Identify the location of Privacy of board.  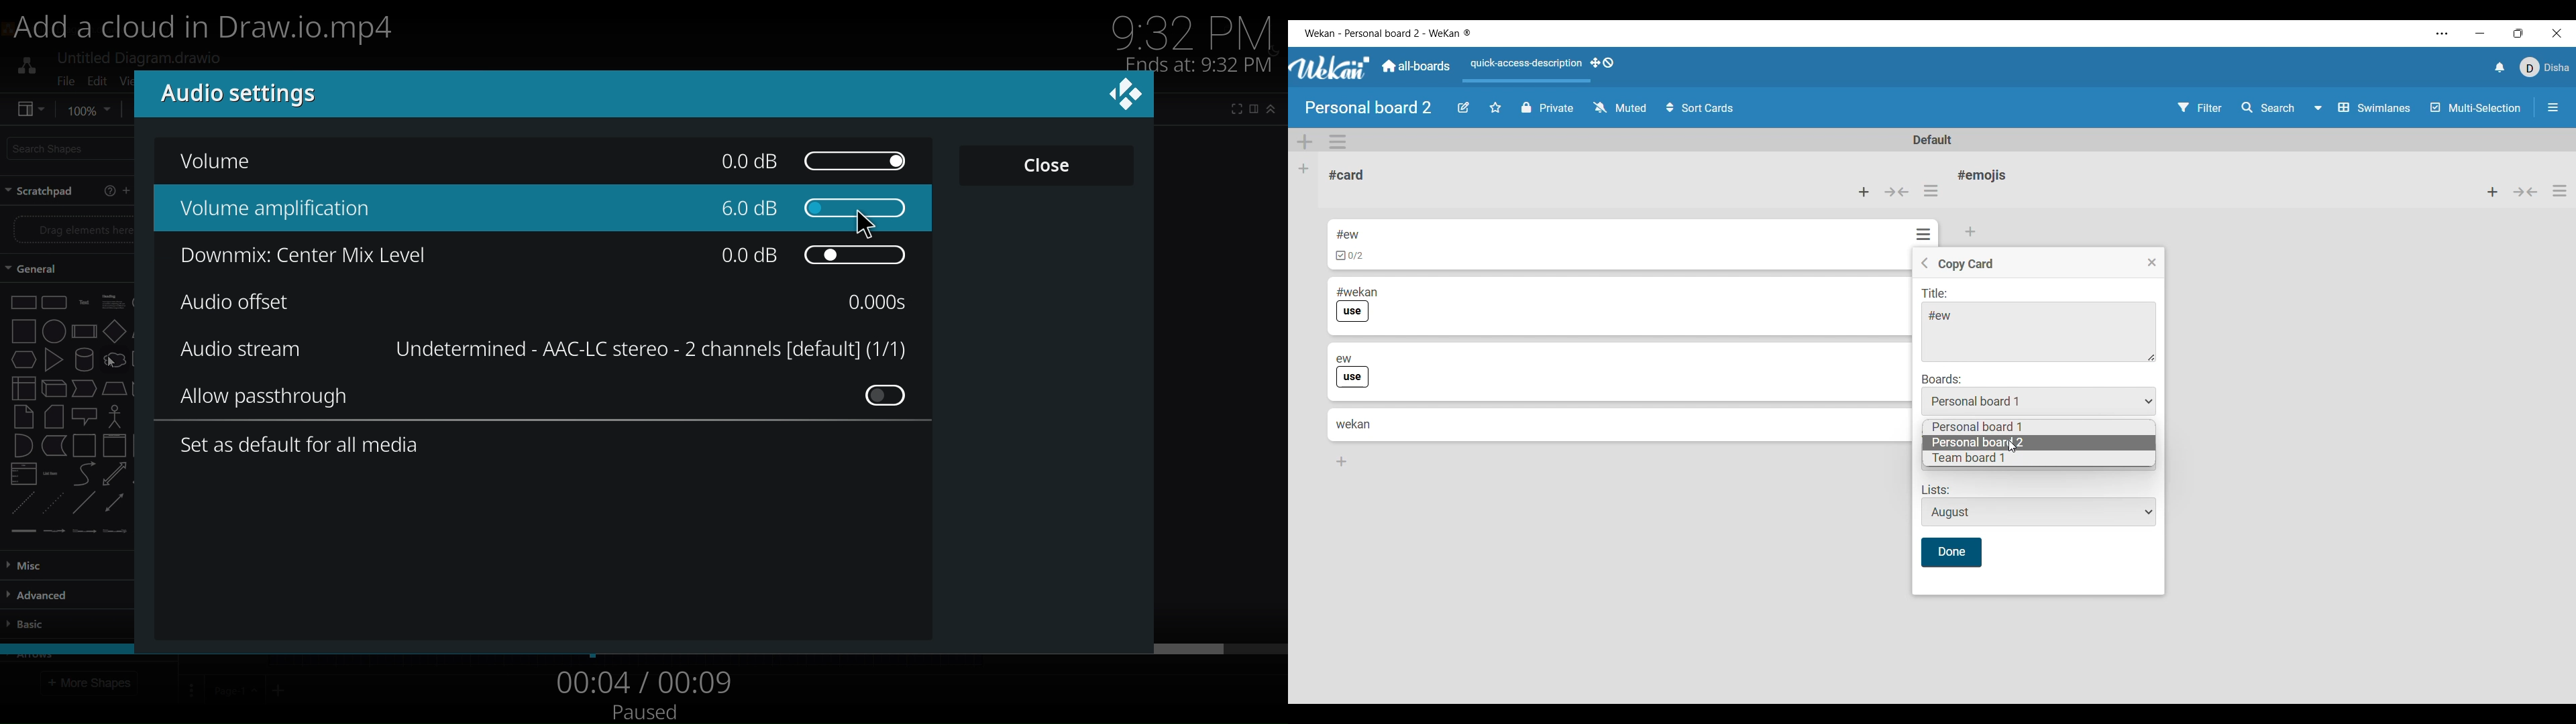
(1548, 107).